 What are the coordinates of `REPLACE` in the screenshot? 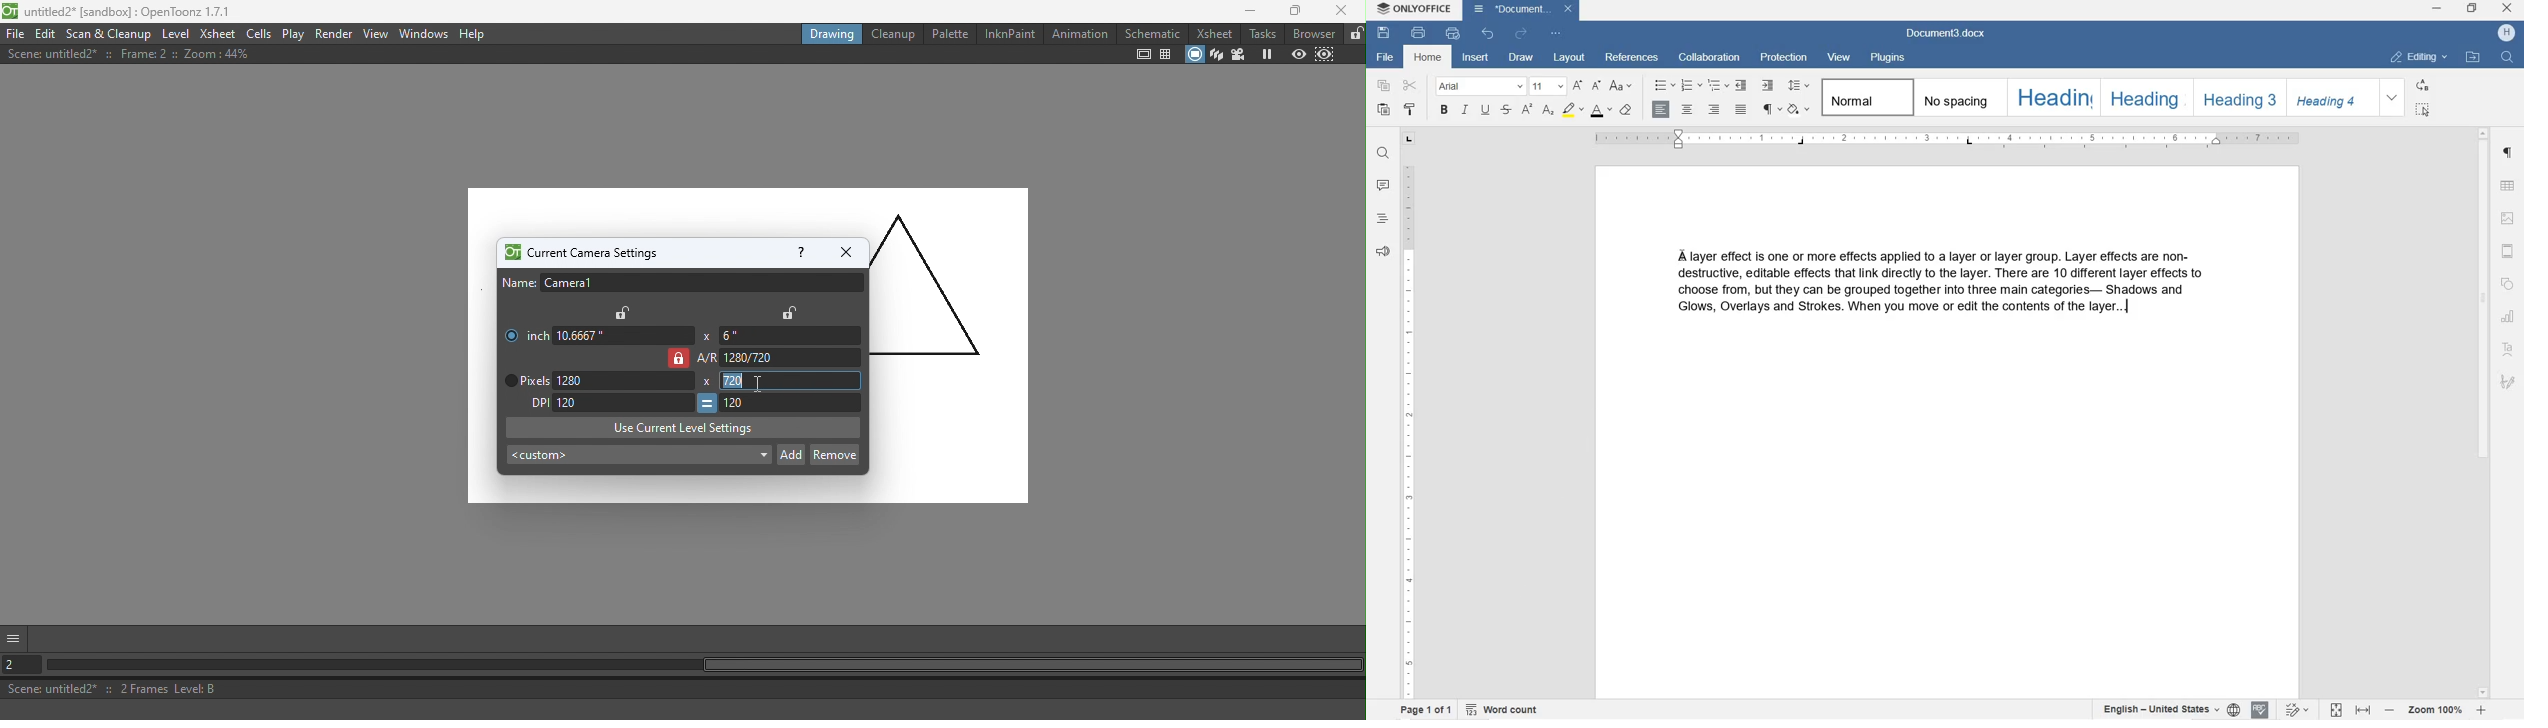 It's located at (2421, 83).